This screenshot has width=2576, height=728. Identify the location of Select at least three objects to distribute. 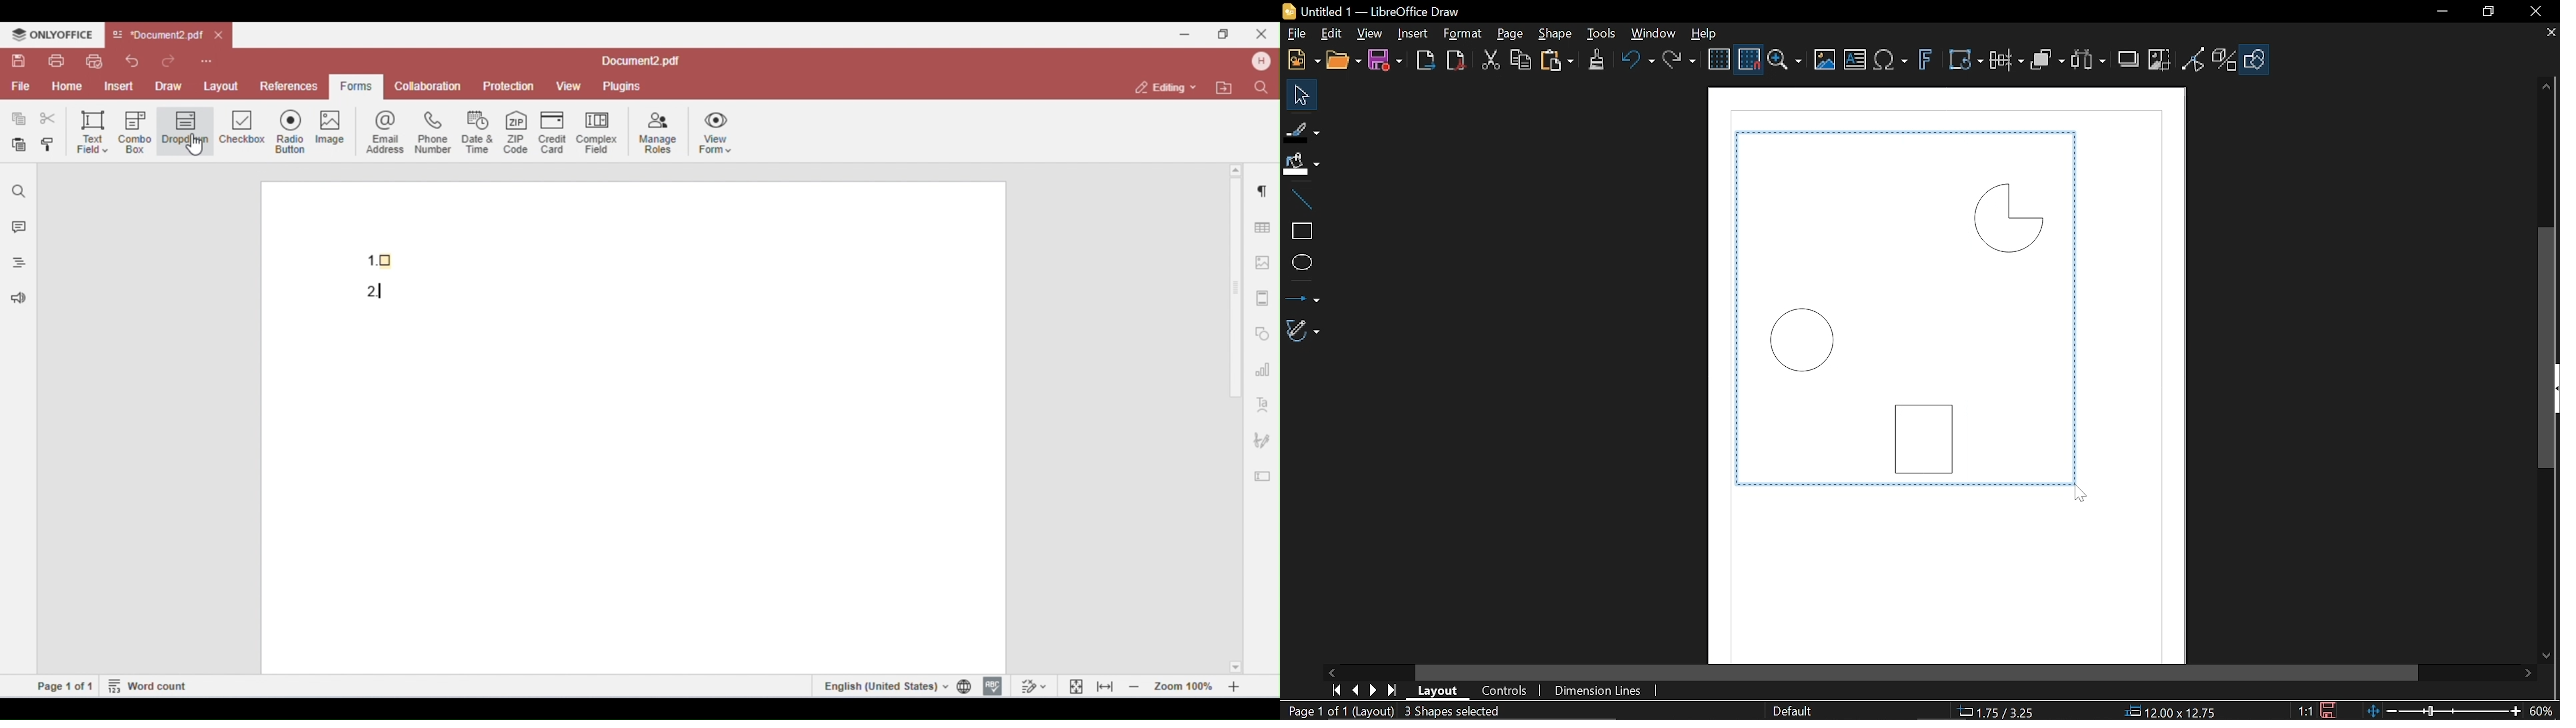
(2090, 60).